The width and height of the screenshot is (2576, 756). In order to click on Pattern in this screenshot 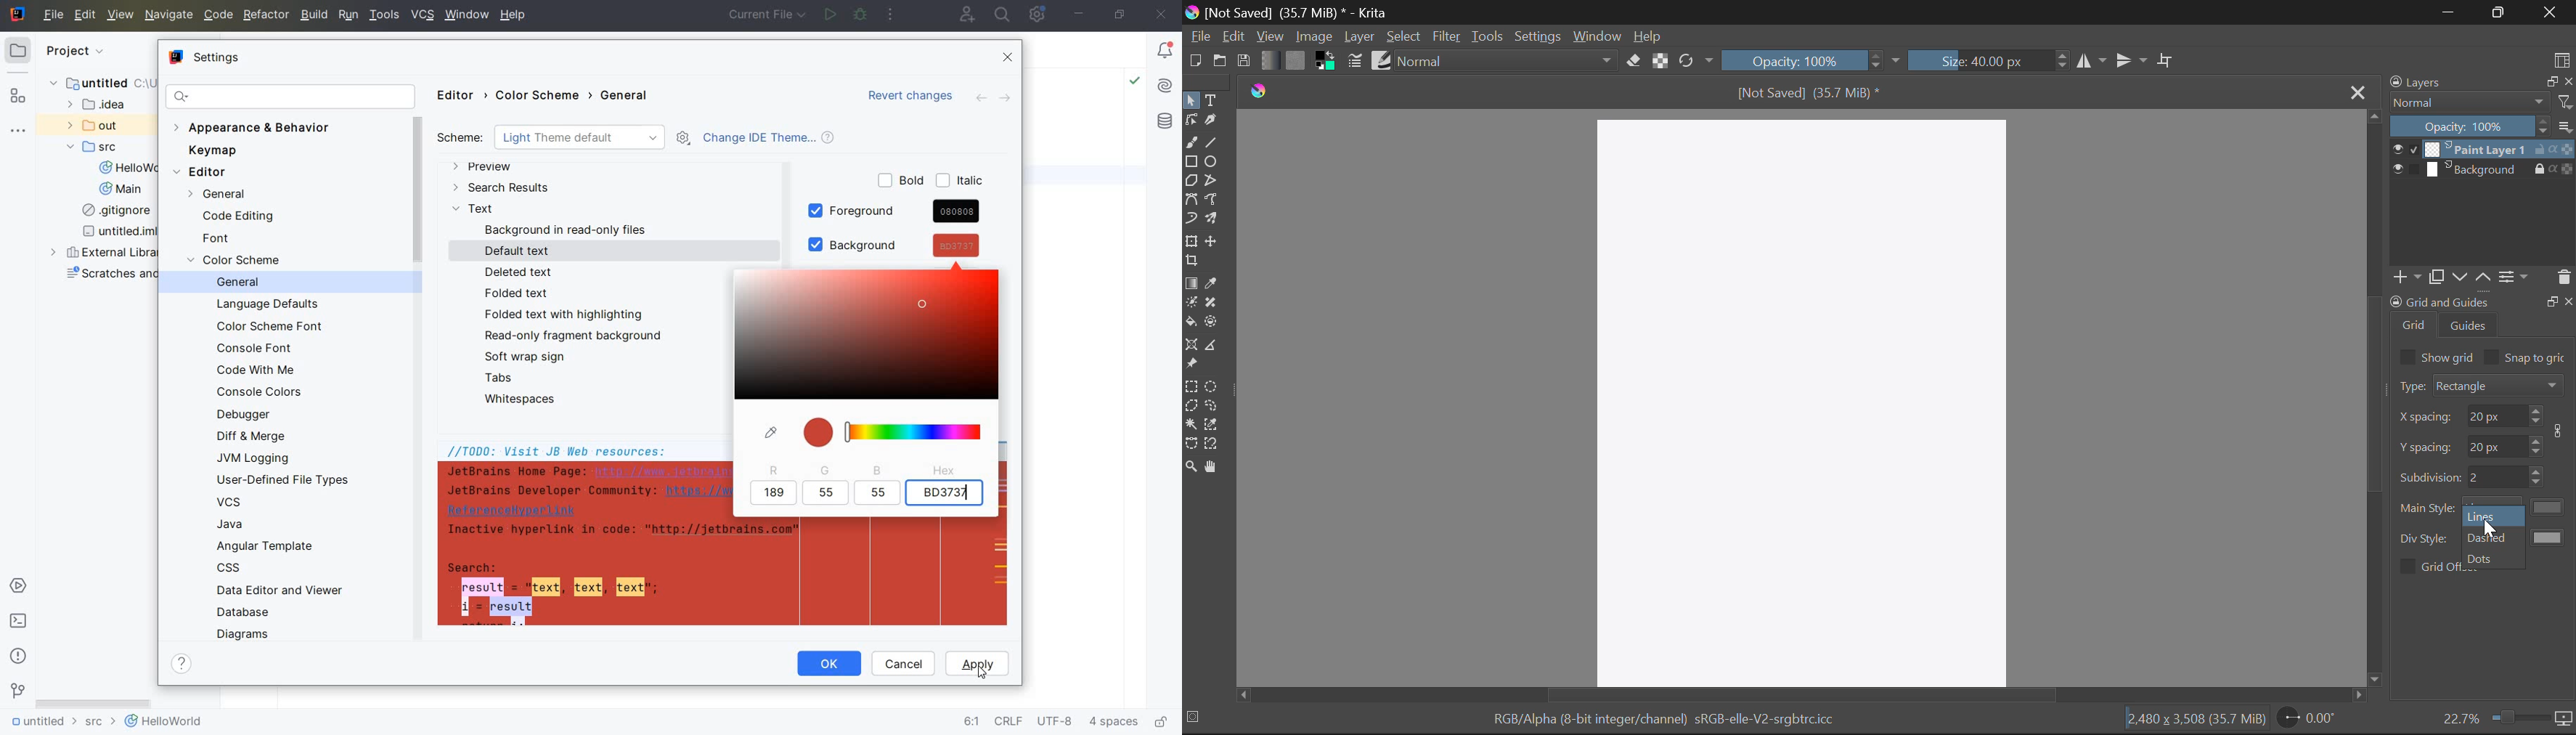, I will do `click(1297, 60)`.